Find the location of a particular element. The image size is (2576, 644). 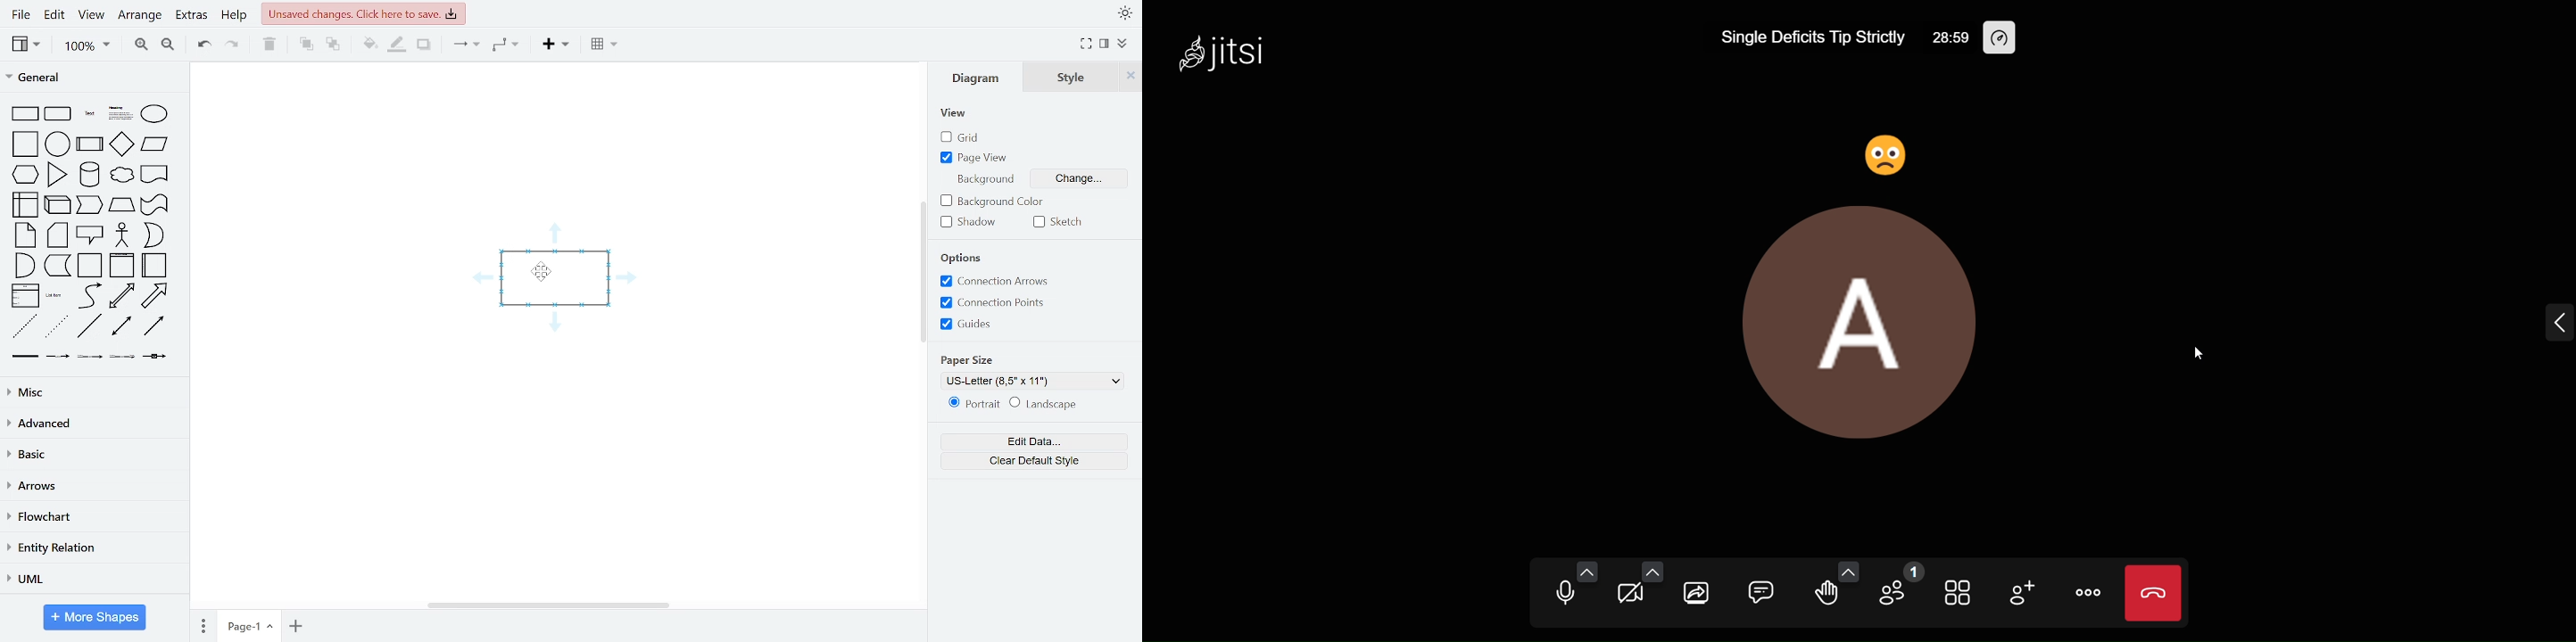

to front is located at coordinates (305, 44).